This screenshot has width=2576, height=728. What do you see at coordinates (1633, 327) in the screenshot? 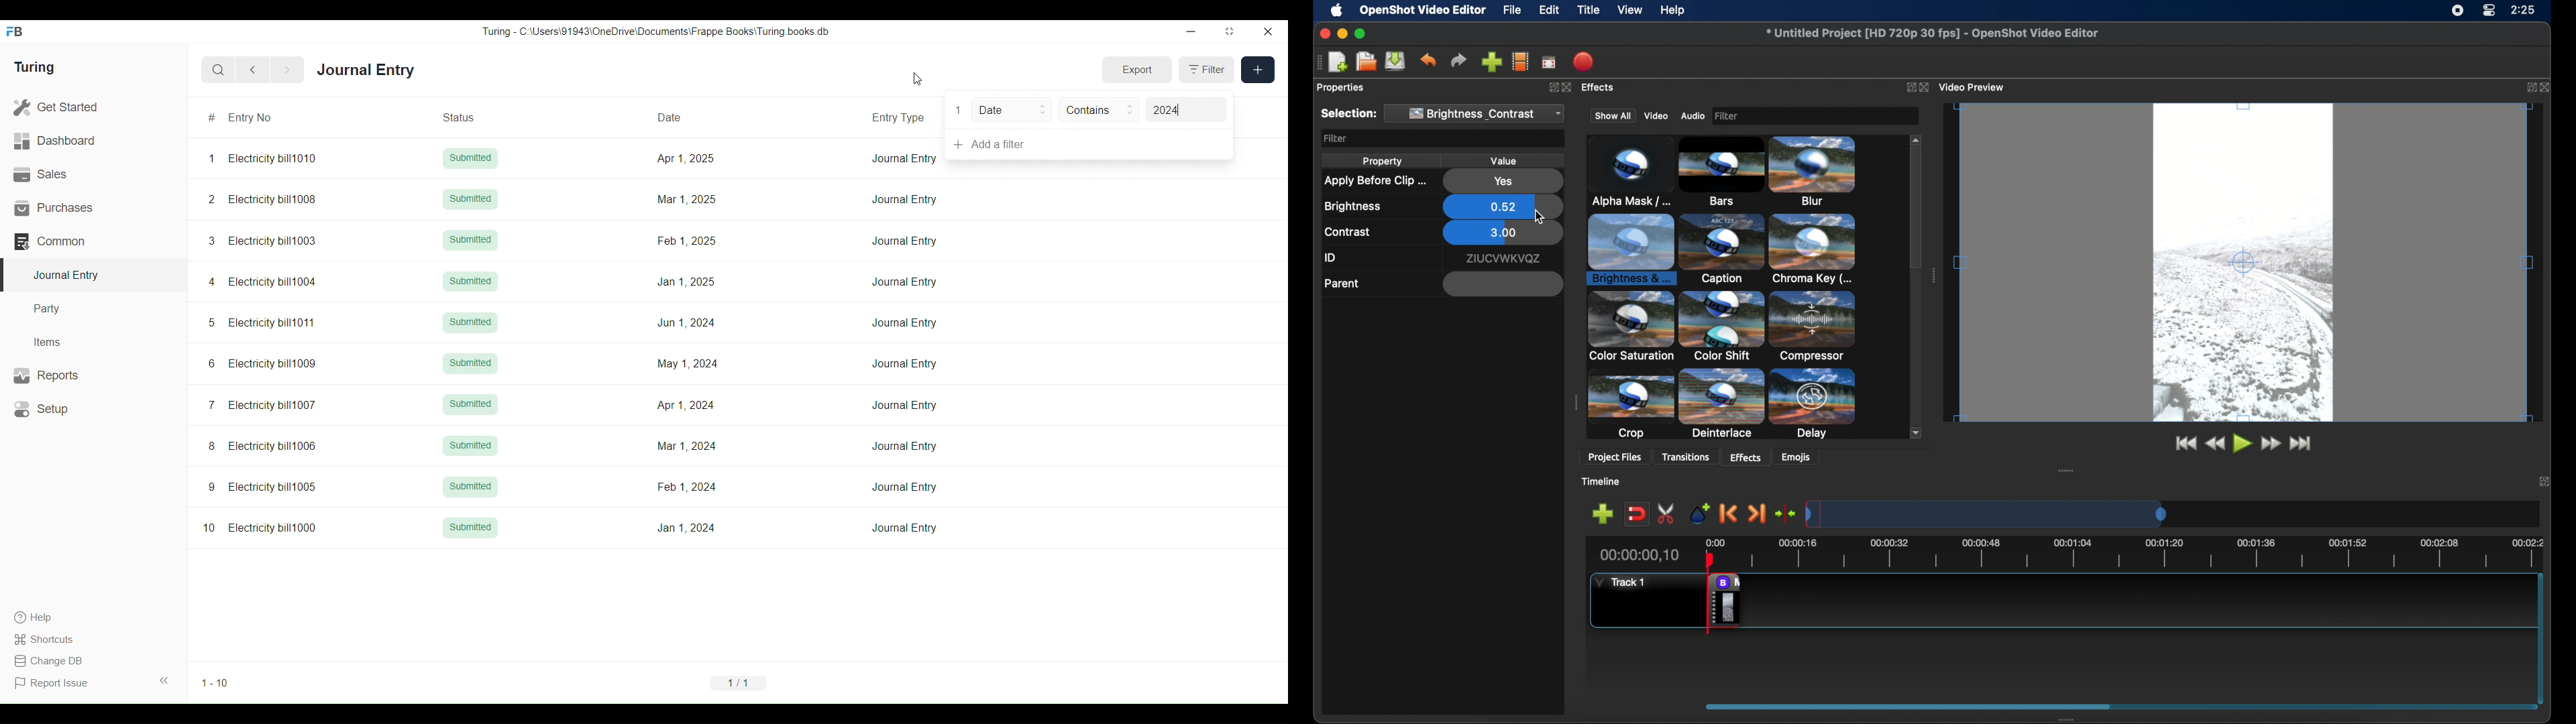
I see `crop` at bounding box center [1633, 327].